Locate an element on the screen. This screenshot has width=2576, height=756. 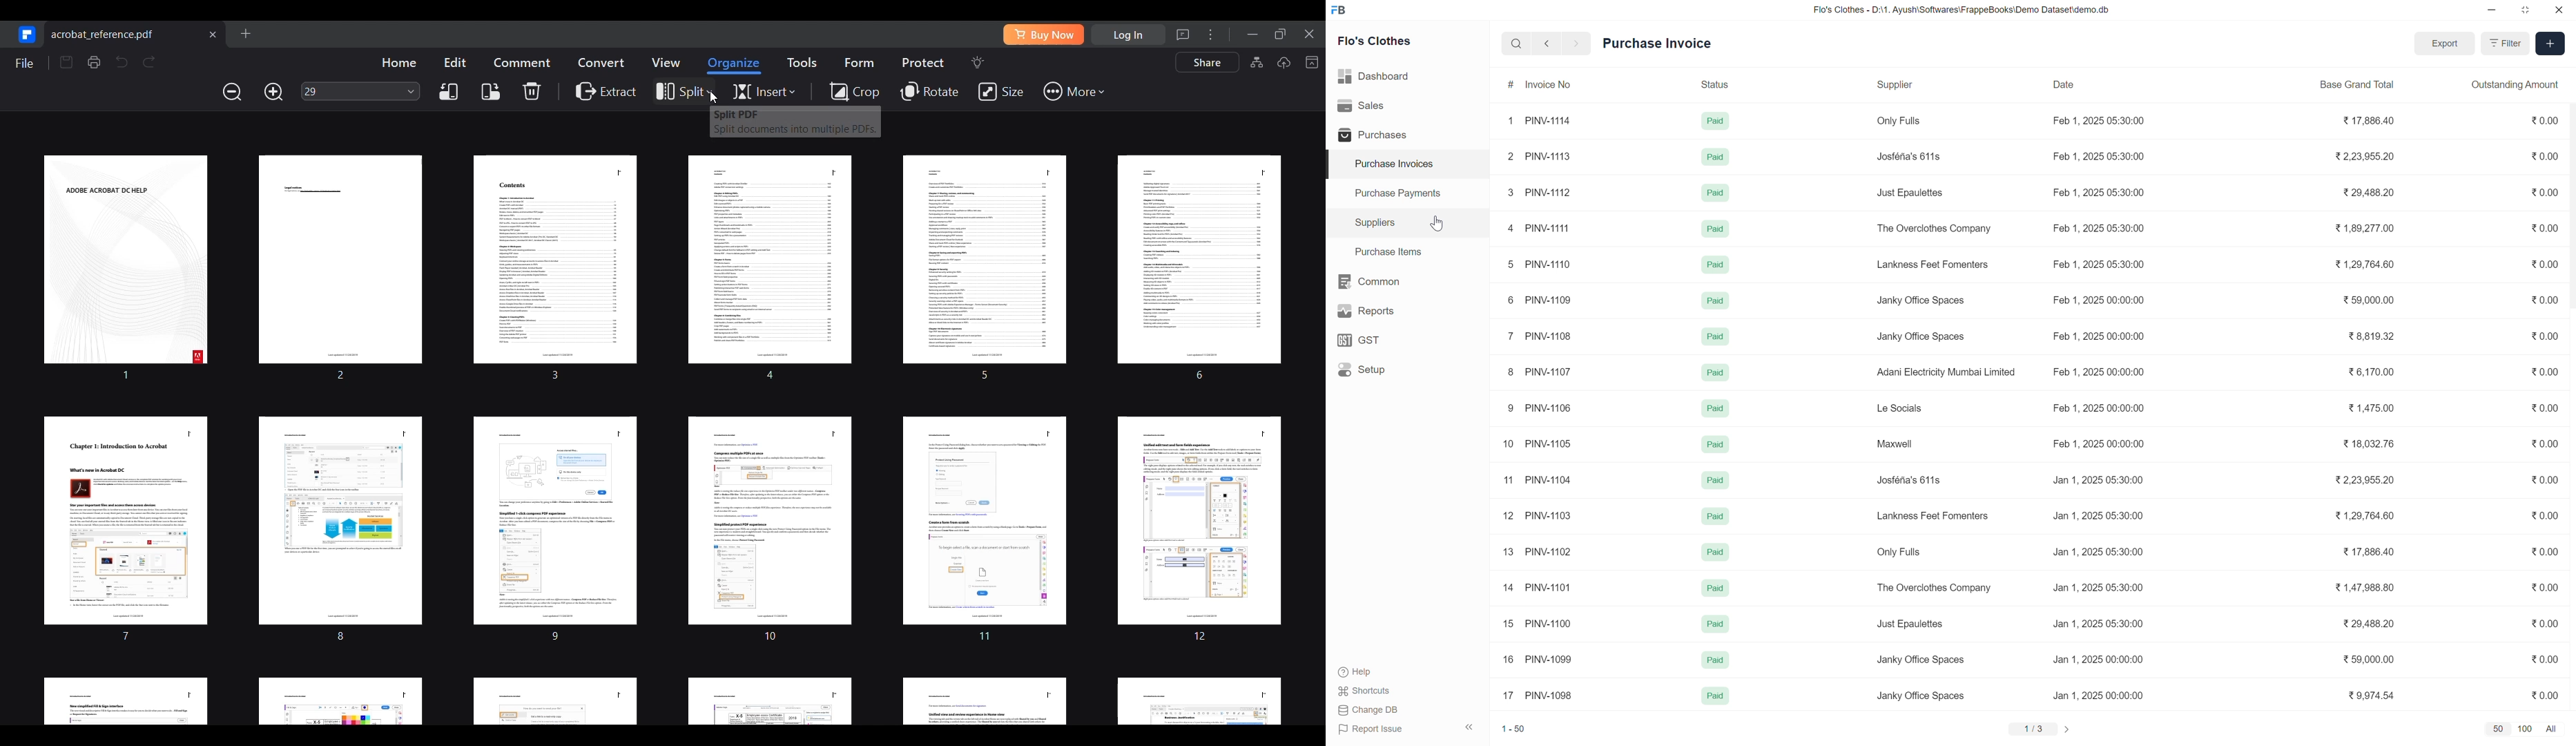
GST is located at coordinates (1407, 340).